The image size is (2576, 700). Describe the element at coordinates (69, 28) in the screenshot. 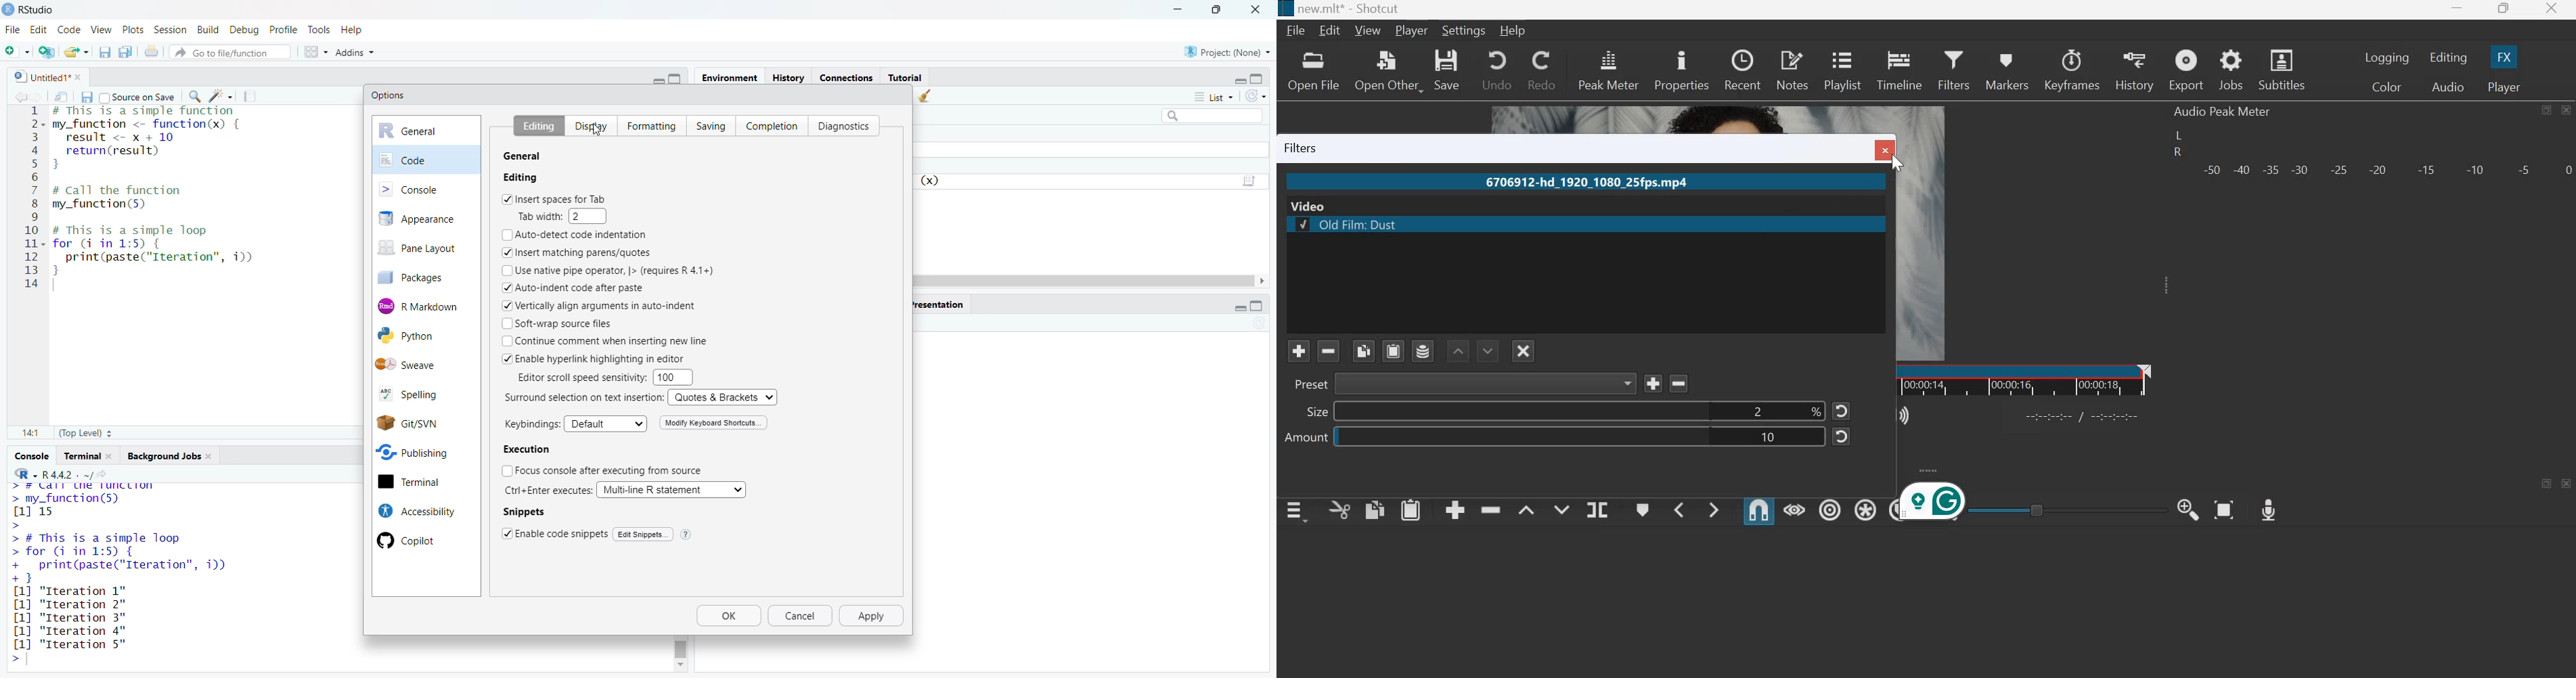

I see `code` at that location.